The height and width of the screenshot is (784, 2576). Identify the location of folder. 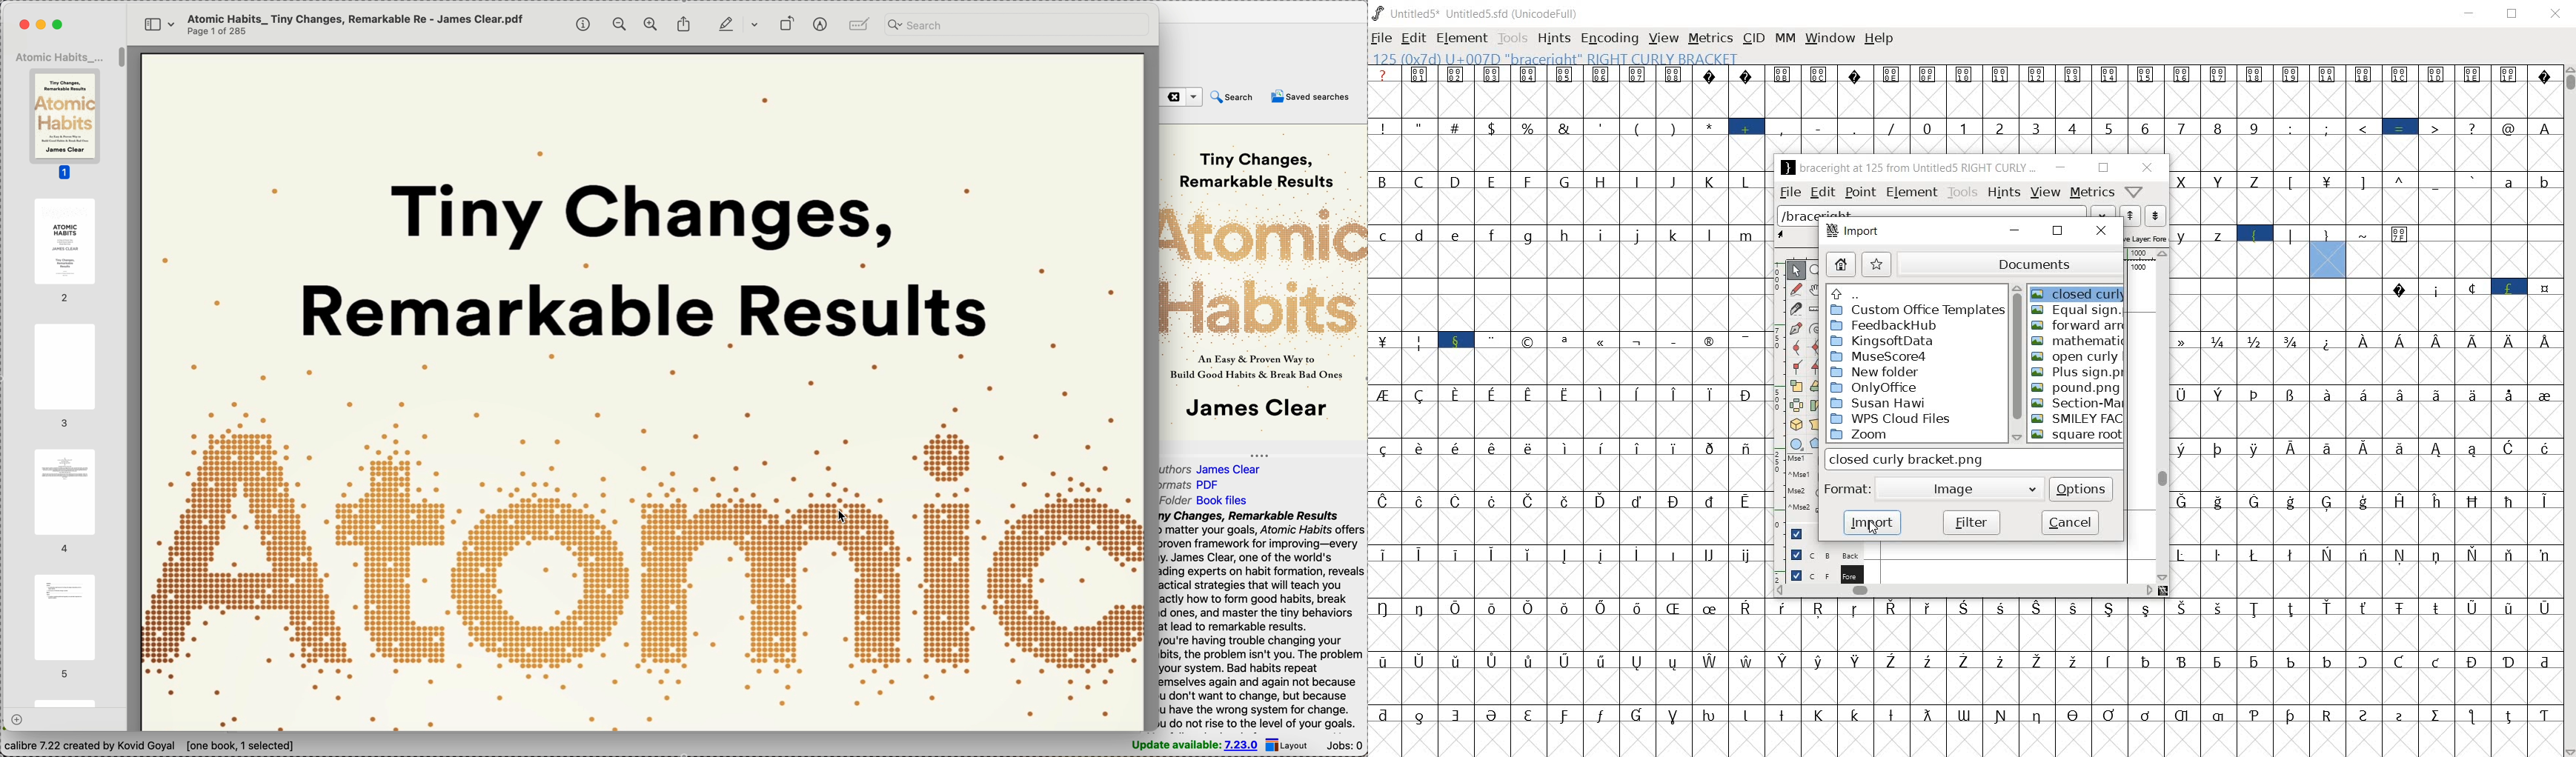
(1207, 500).